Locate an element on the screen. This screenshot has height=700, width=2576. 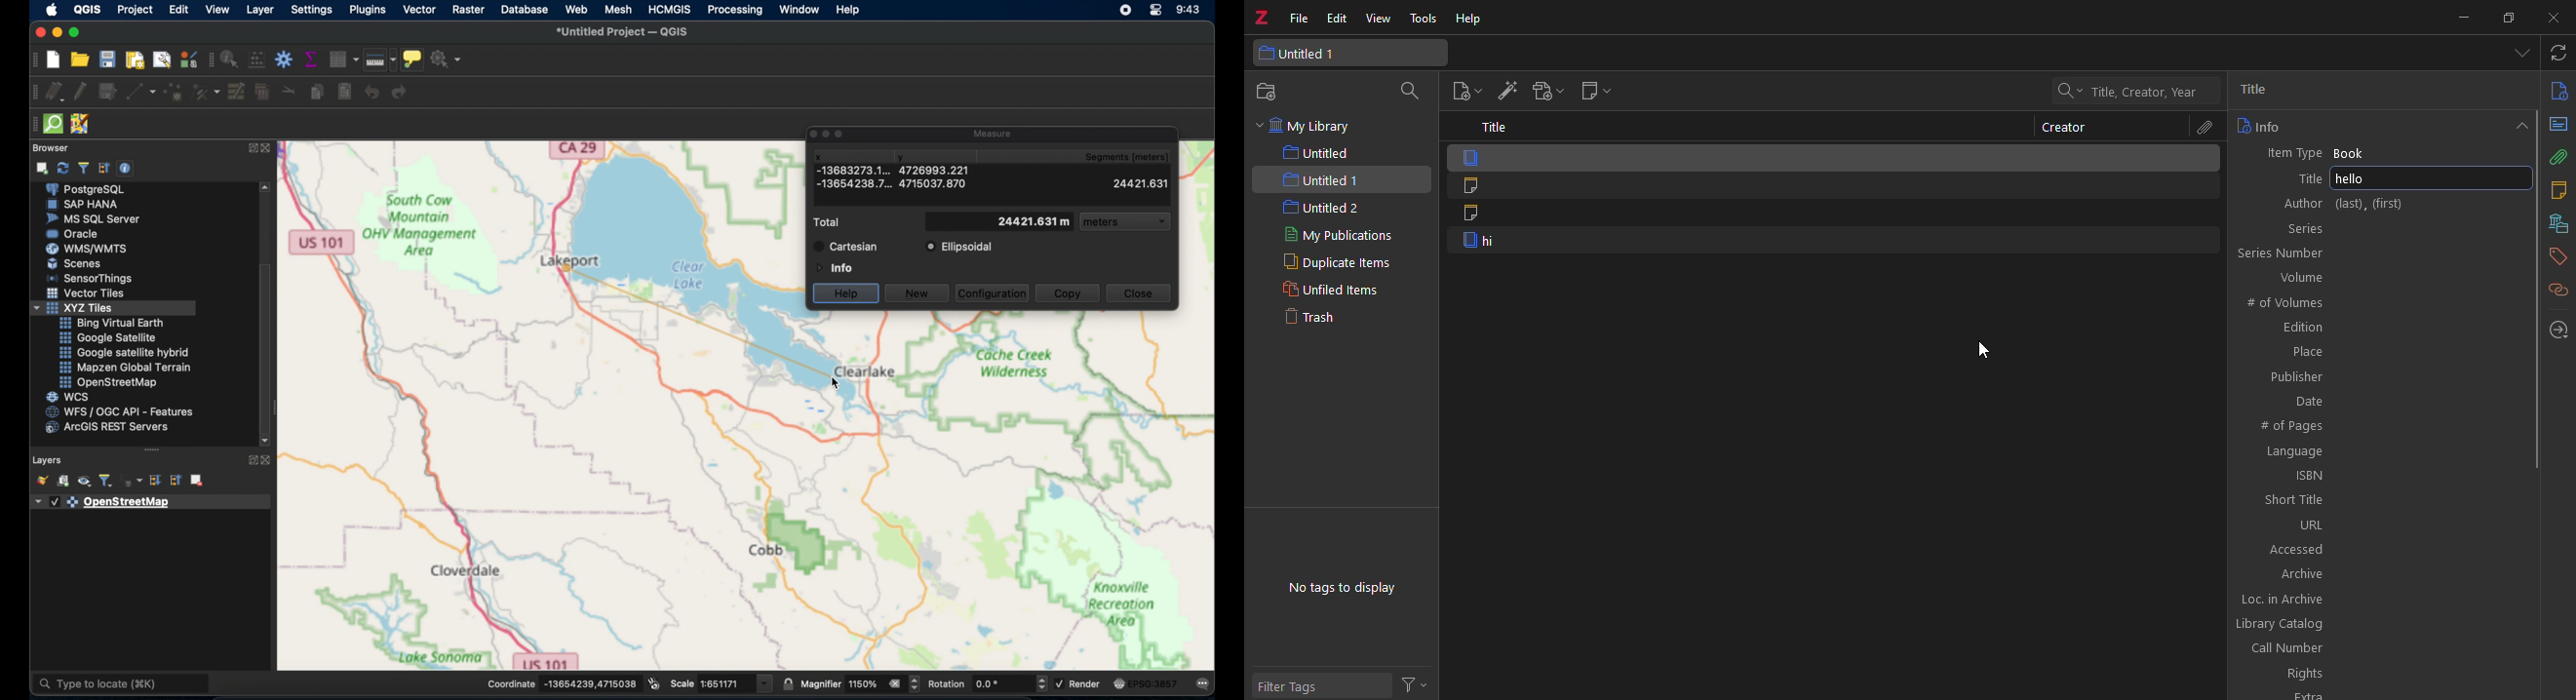
apple icon is located at coordinates (53, 10).